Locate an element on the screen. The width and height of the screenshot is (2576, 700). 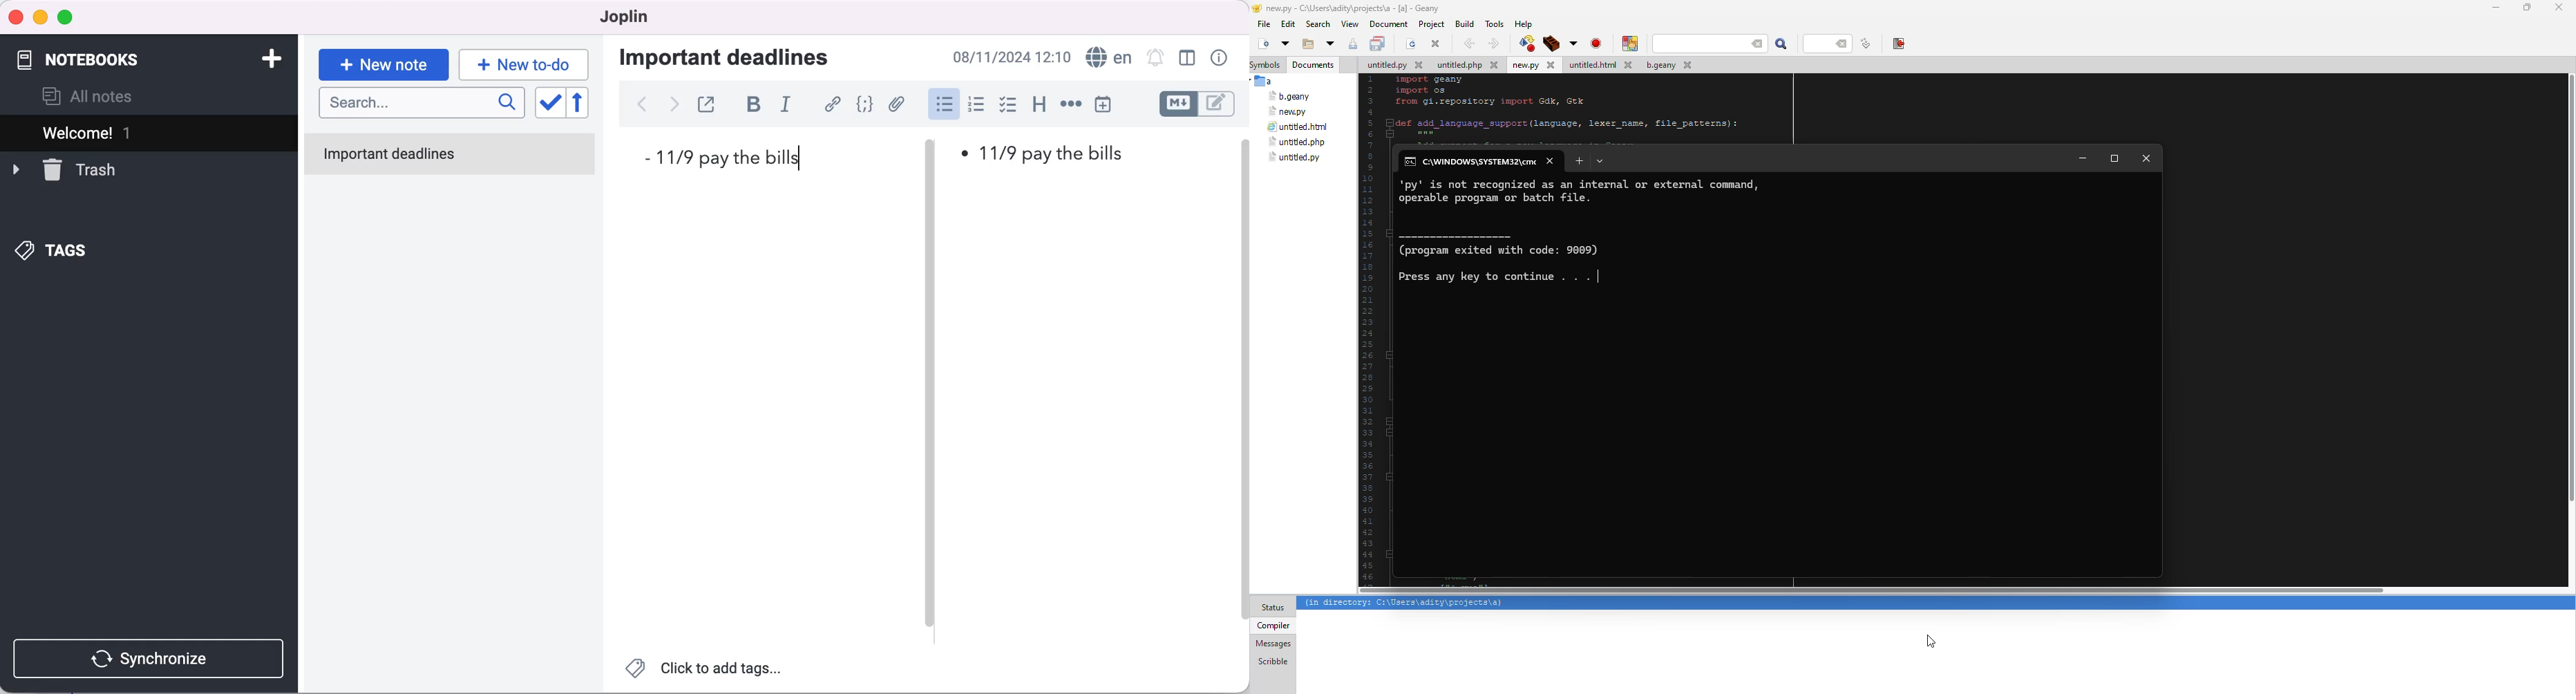
language is located at coordinates (1107, 59).